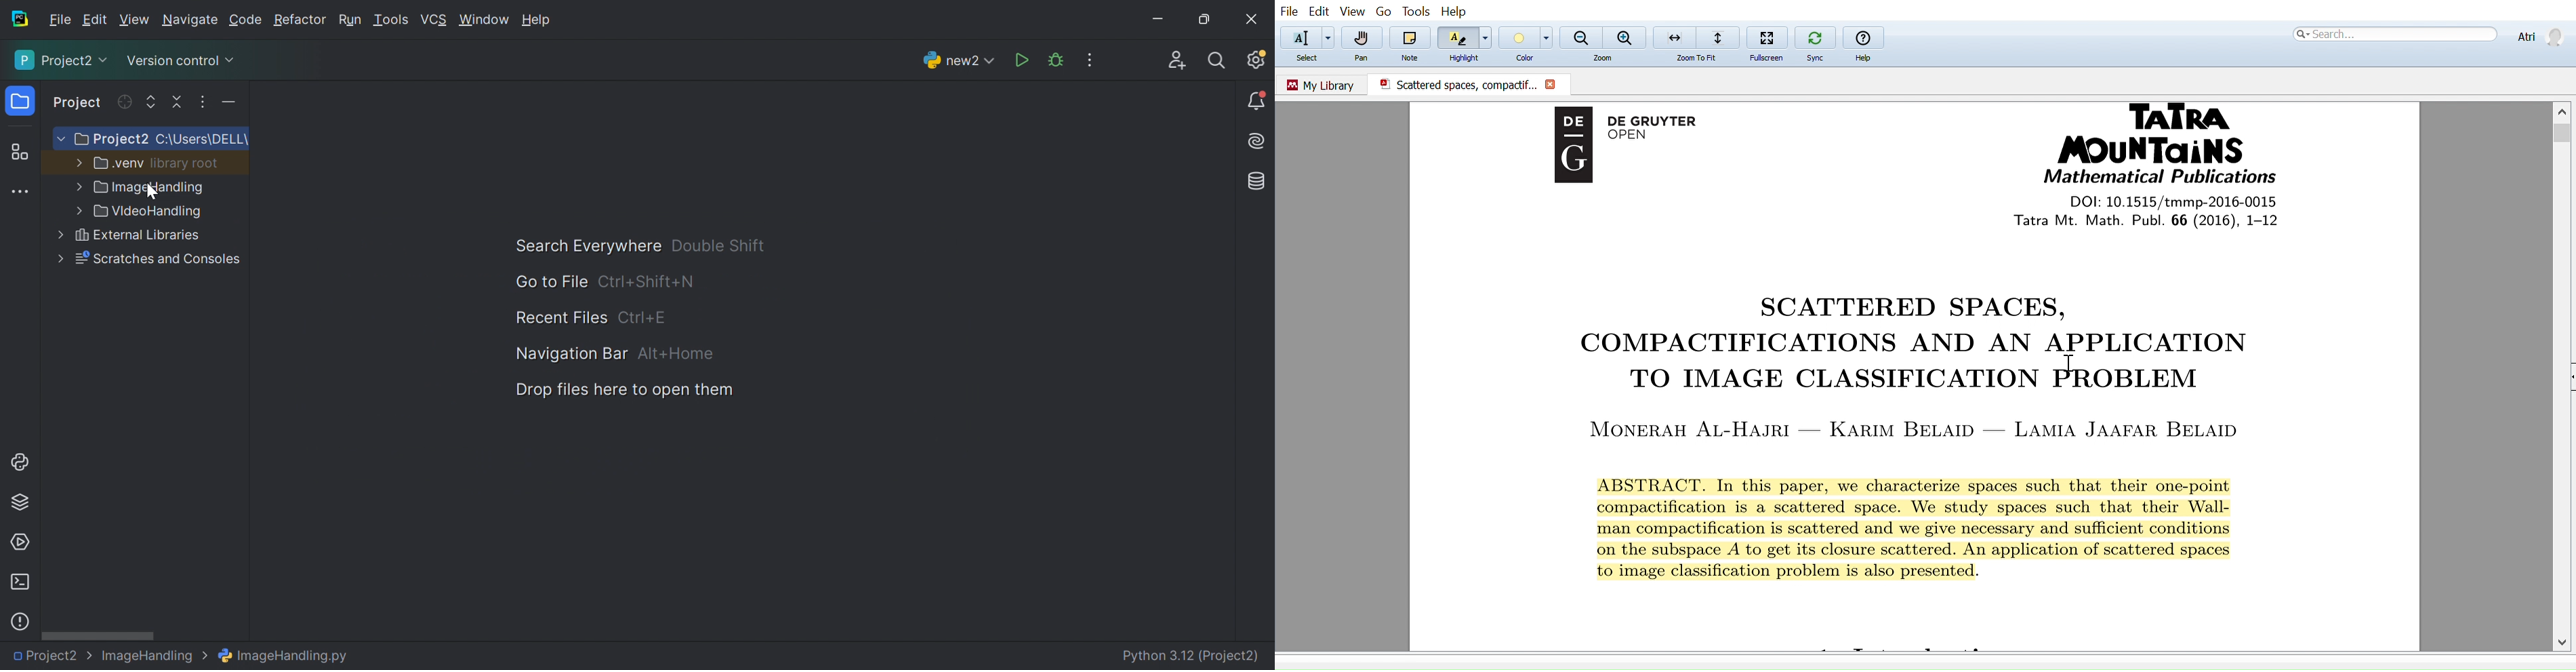 This screenshot has width=2576, height=672. What do you see at coordinates (1457, 37) in the screenshot?
I see `Highlight` at bounding box center [1457, 37].